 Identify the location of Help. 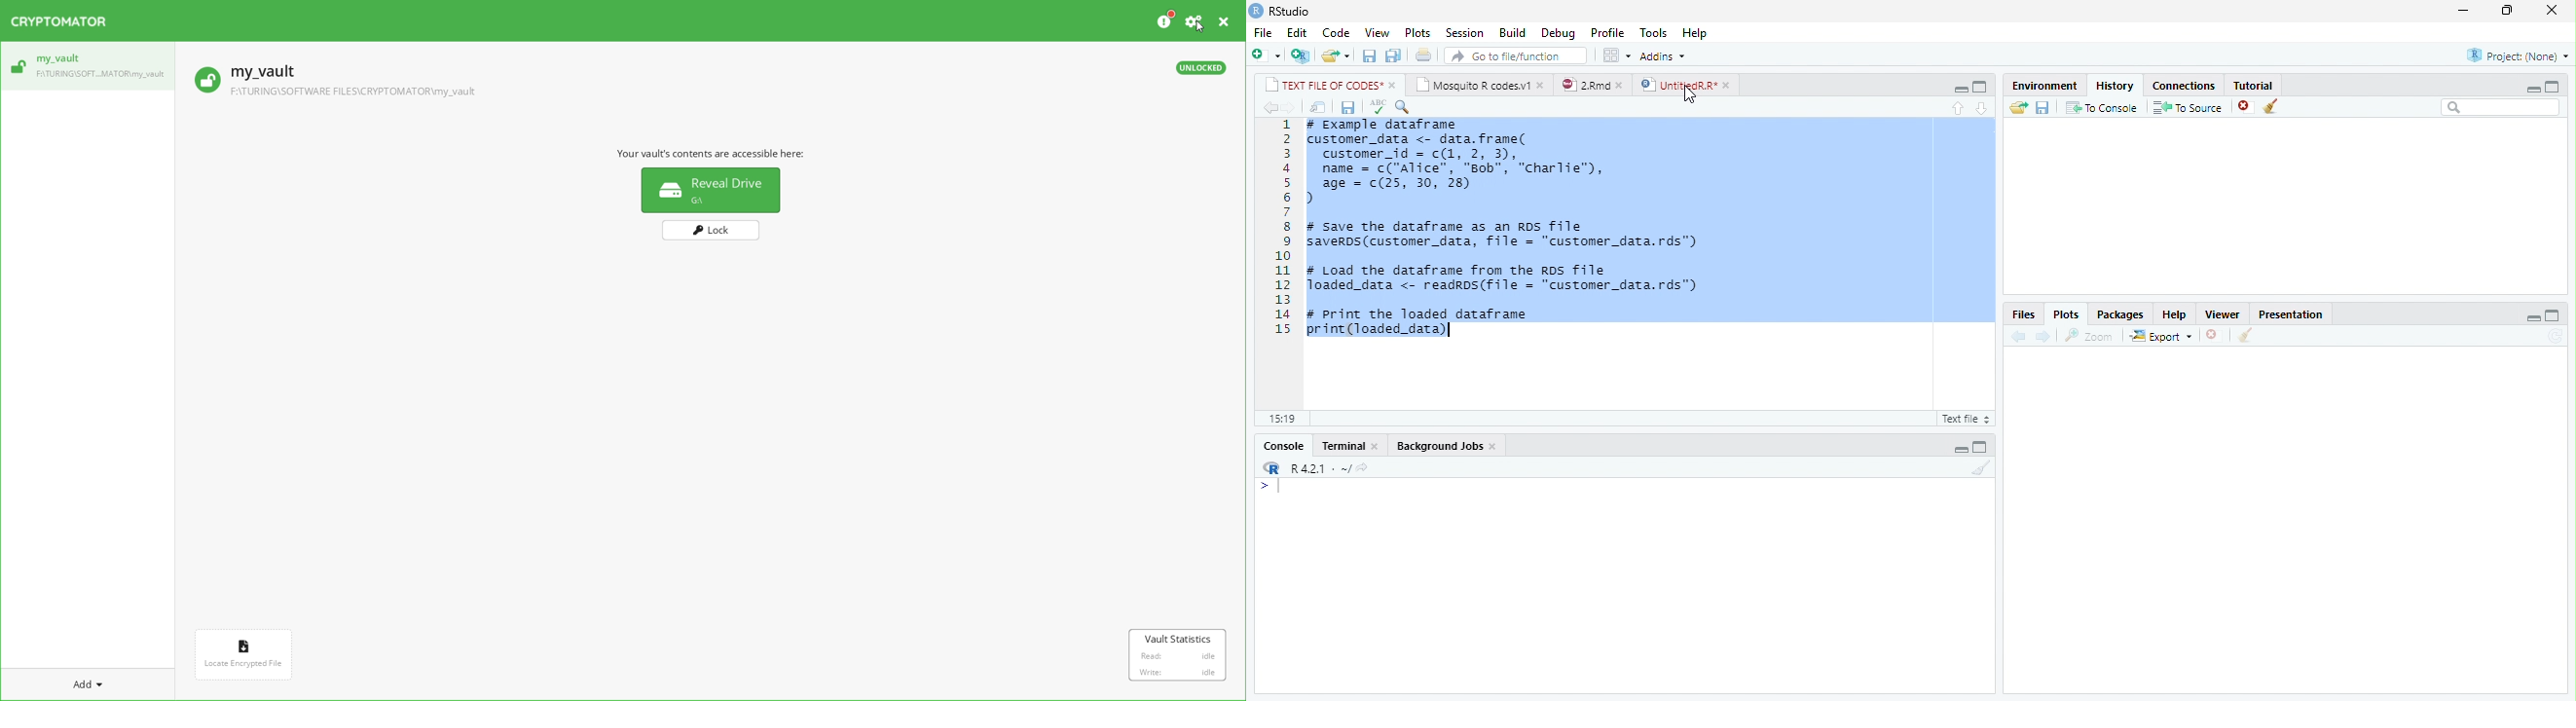
(2174, 315).